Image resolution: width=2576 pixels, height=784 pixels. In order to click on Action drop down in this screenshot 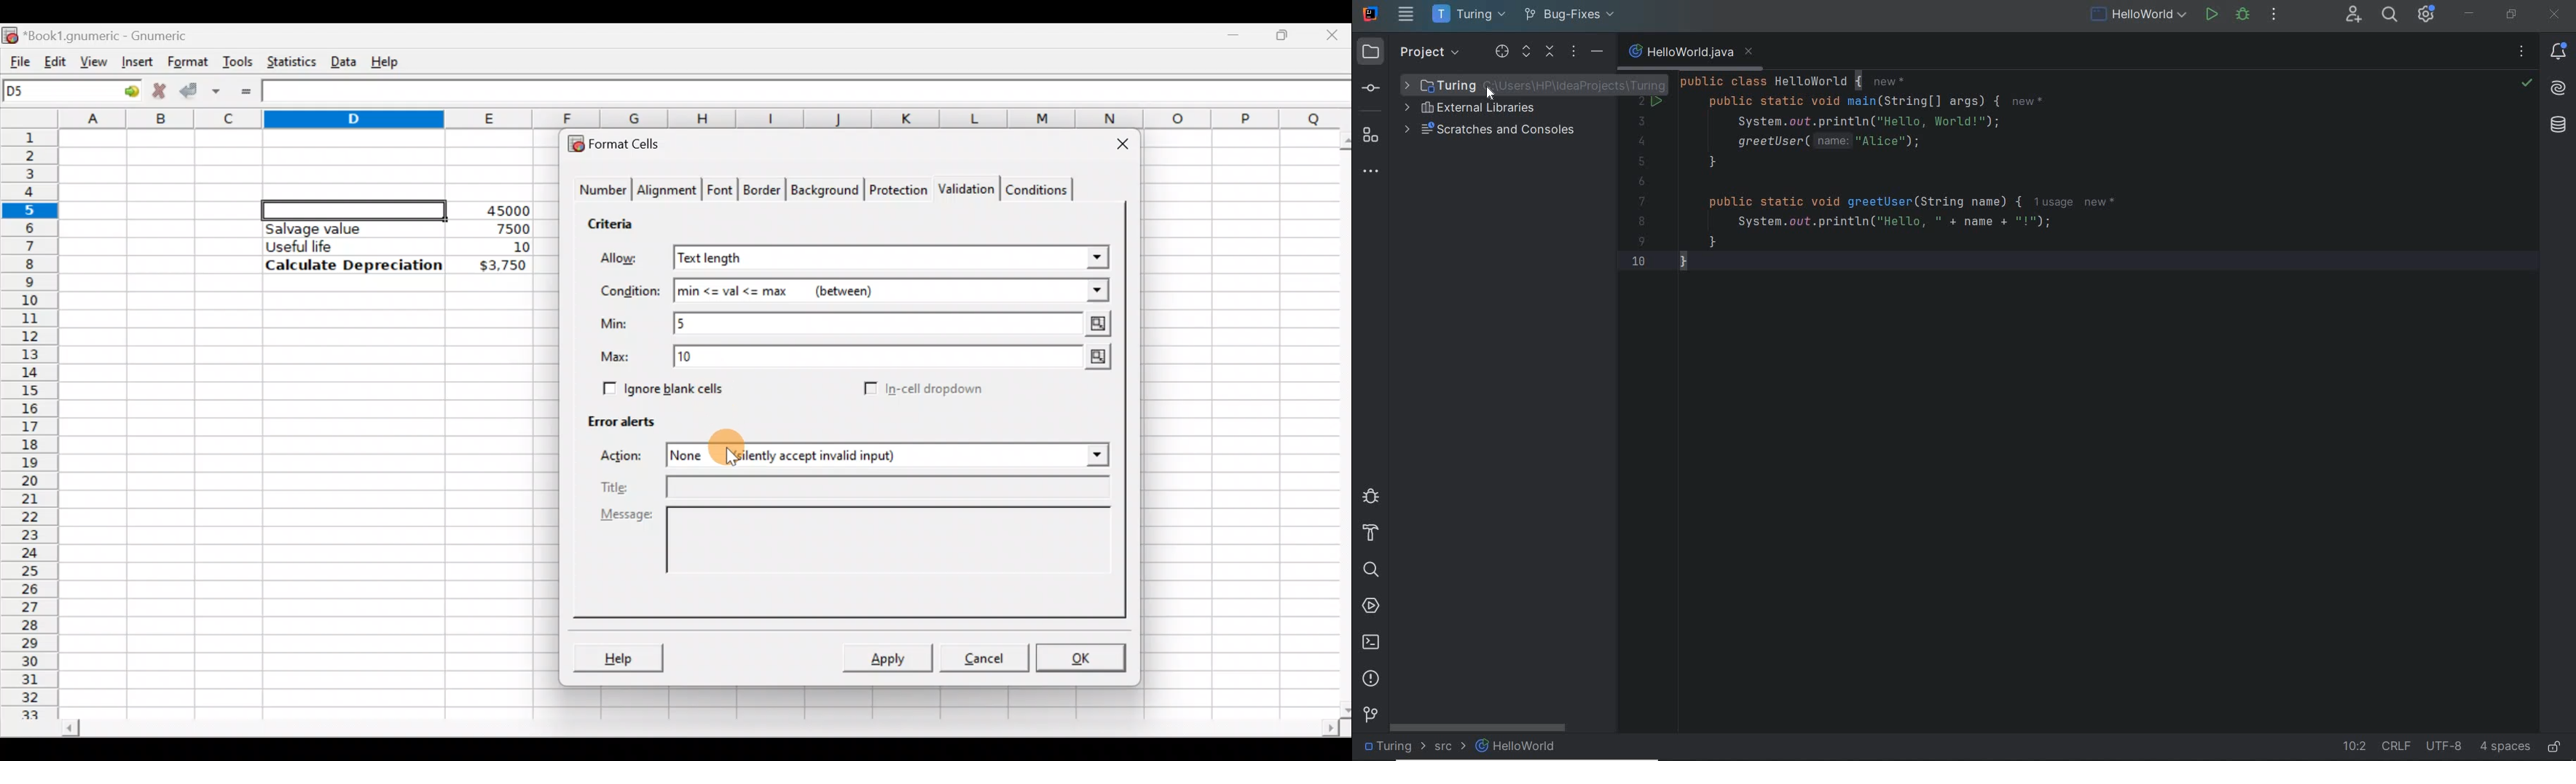, I will do `click(1086, 455)`.